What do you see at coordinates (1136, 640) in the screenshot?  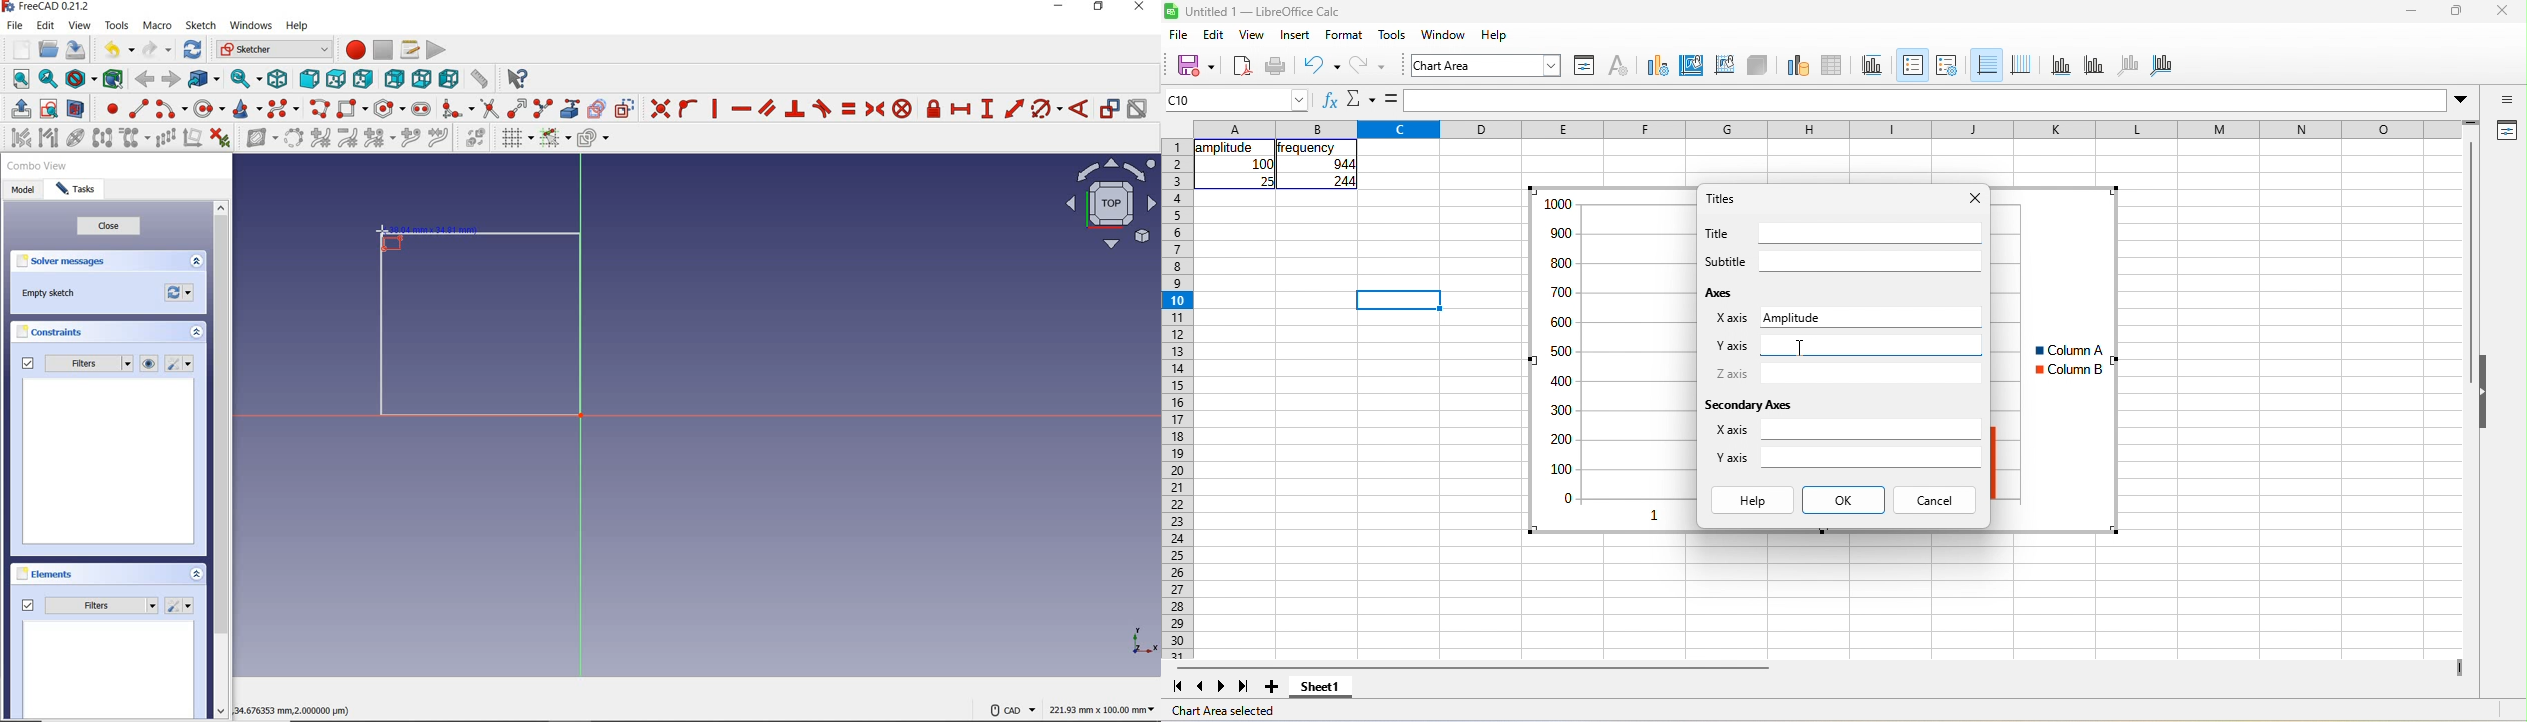 I see `xy` at bounding box center [1136, 640].